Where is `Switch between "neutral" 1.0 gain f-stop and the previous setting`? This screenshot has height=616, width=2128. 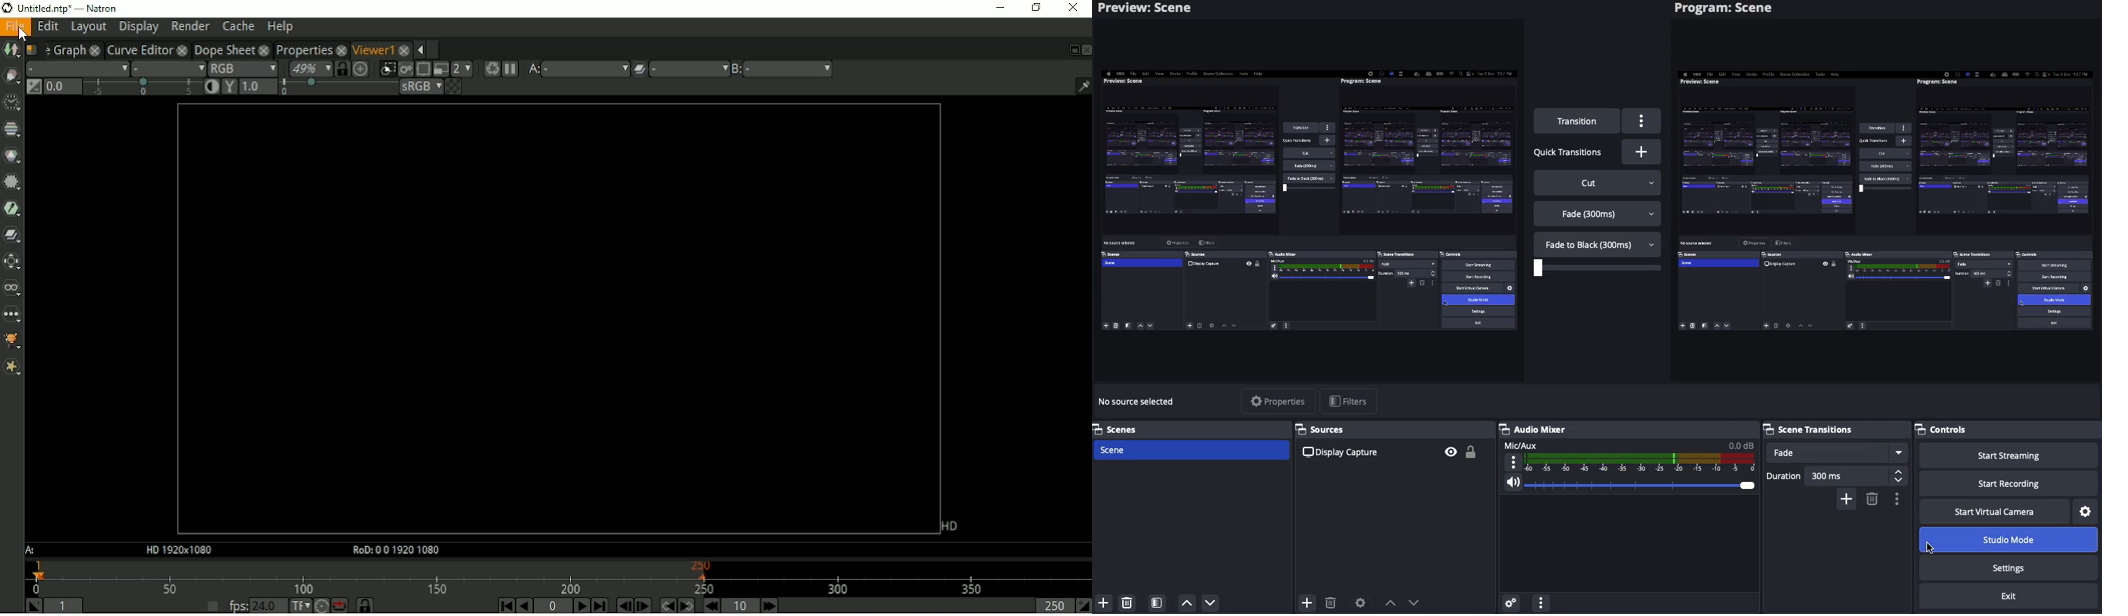 Switch between "neutral" 1.0 gain f-stop and the previous setting is located at coordinates (32, 86).